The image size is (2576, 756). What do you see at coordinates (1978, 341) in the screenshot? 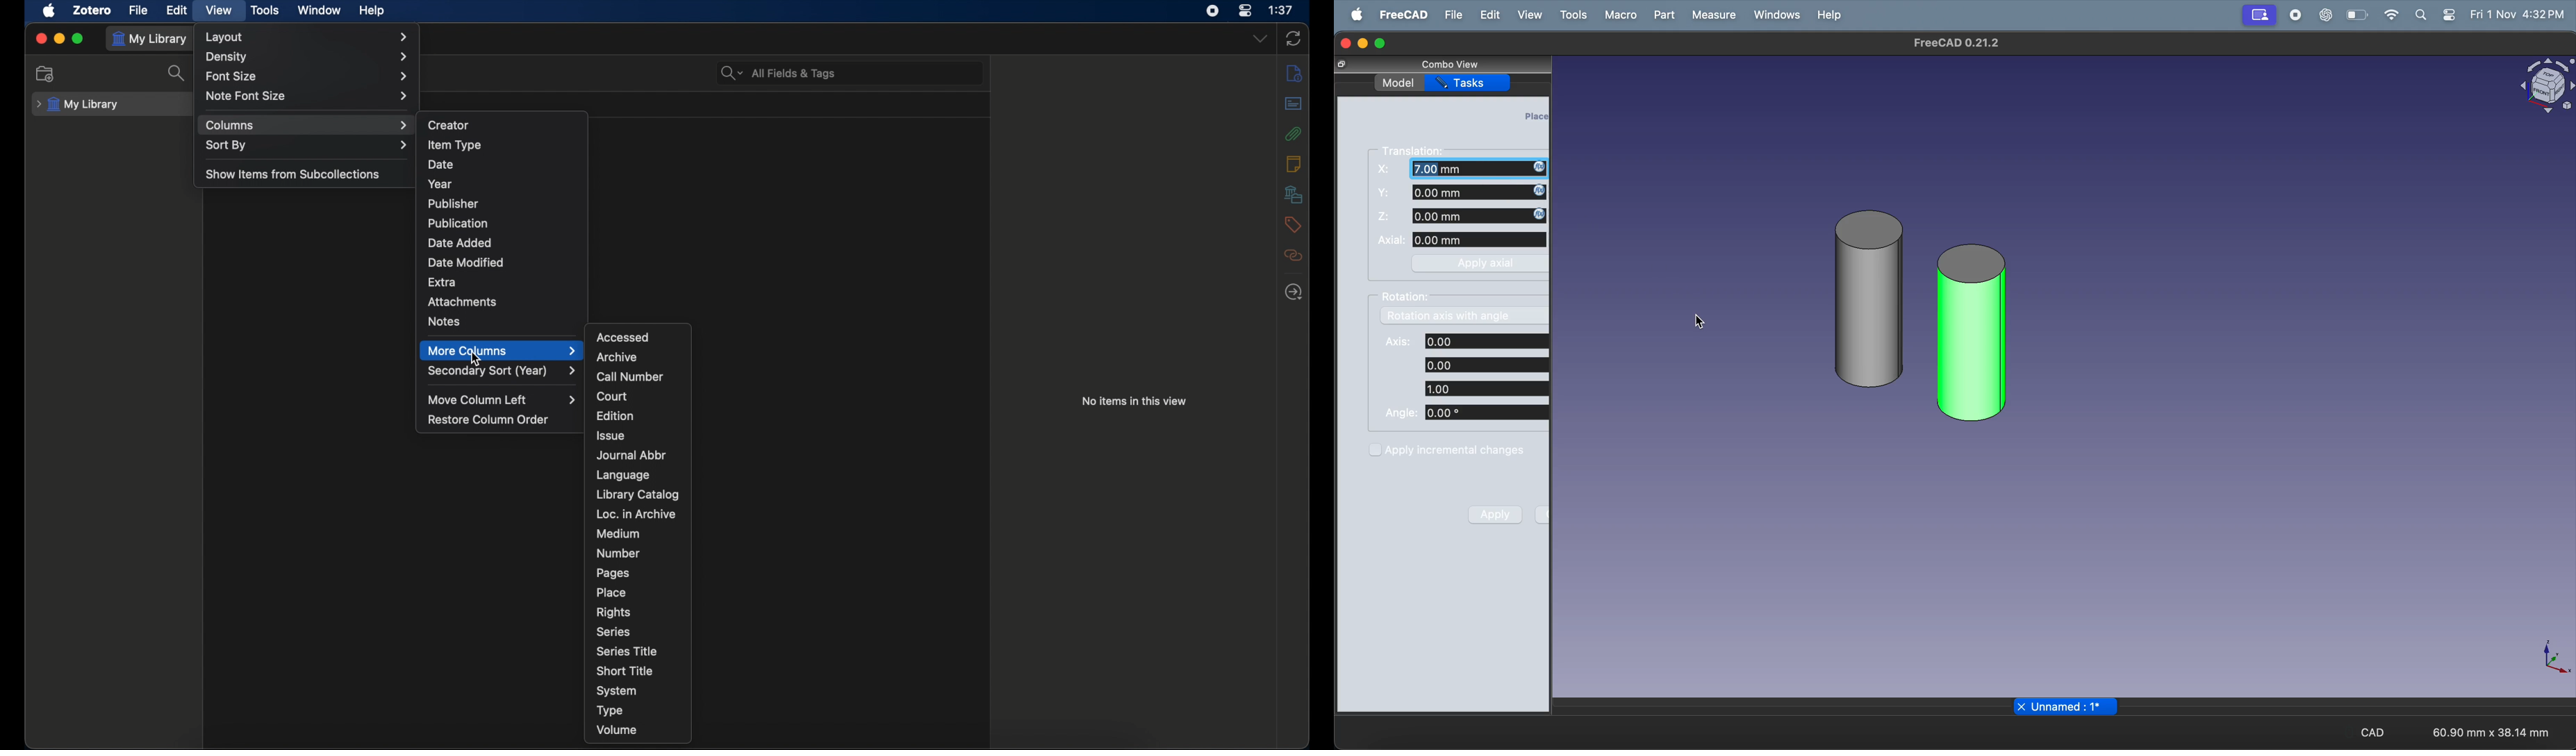
I see `cylinder 001` at bounding box center [1978, 341].